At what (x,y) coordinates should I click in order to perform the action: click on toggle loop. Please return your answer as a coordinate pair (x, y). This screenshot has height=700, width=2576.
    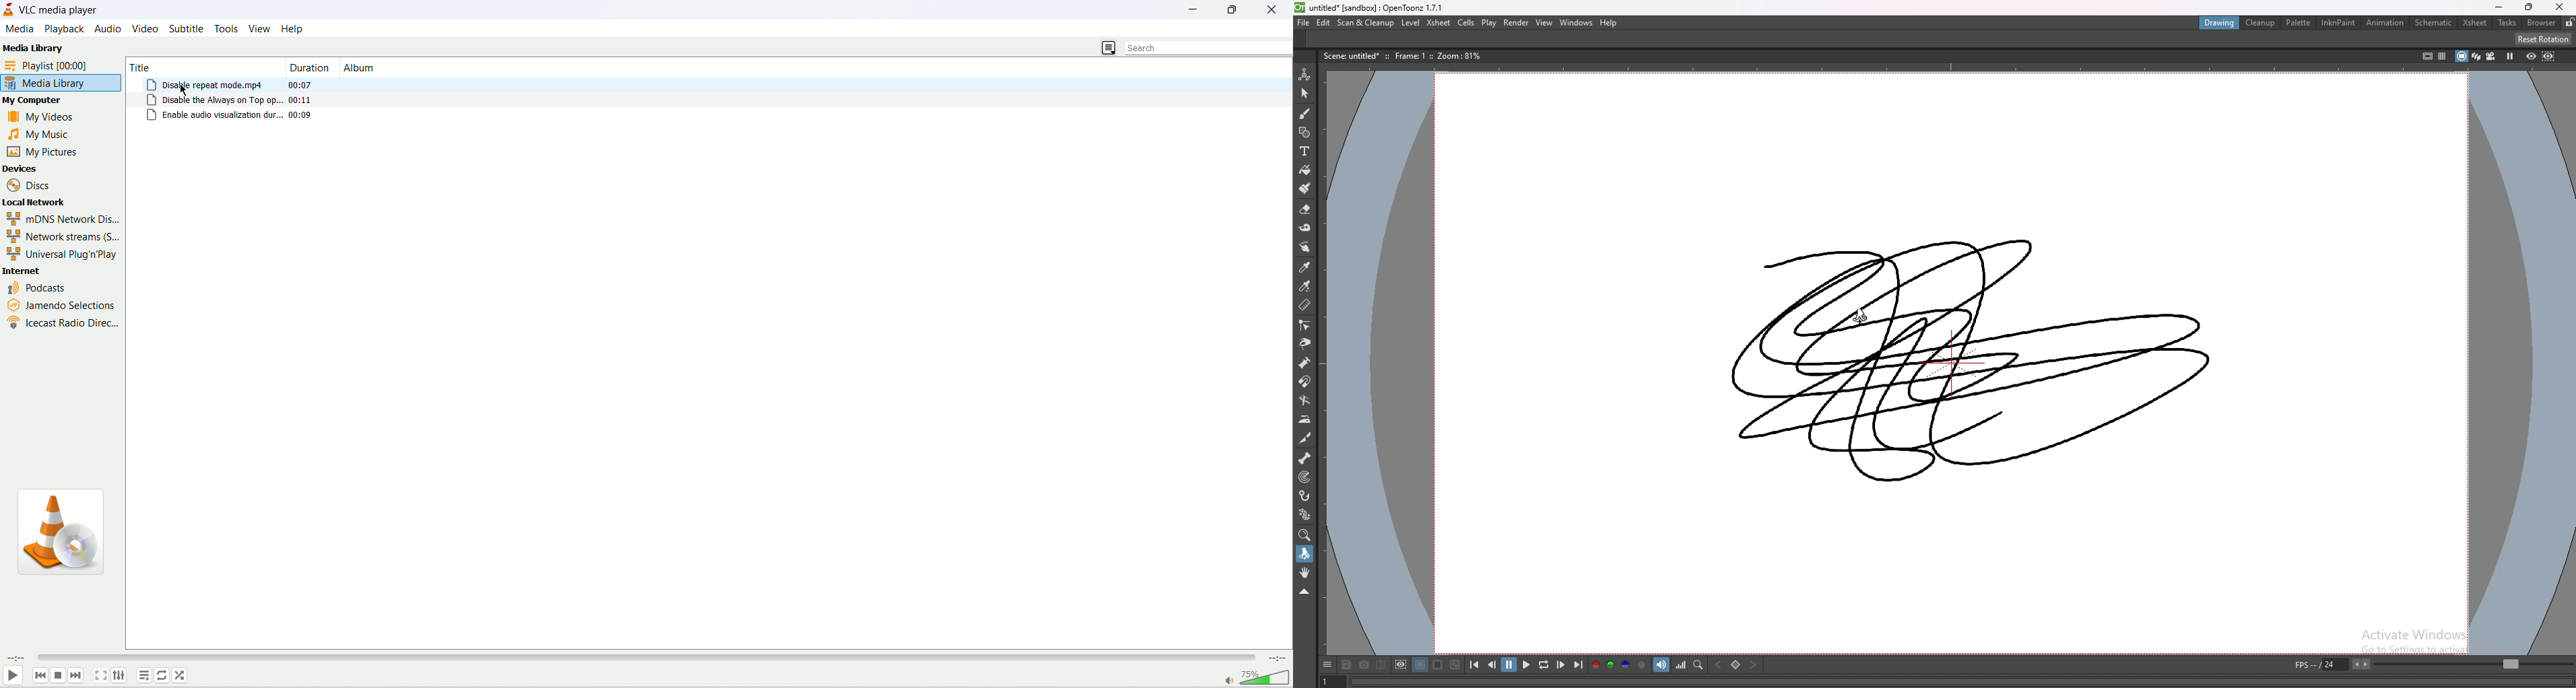
    Looking at the image, I should click on (161, 676).